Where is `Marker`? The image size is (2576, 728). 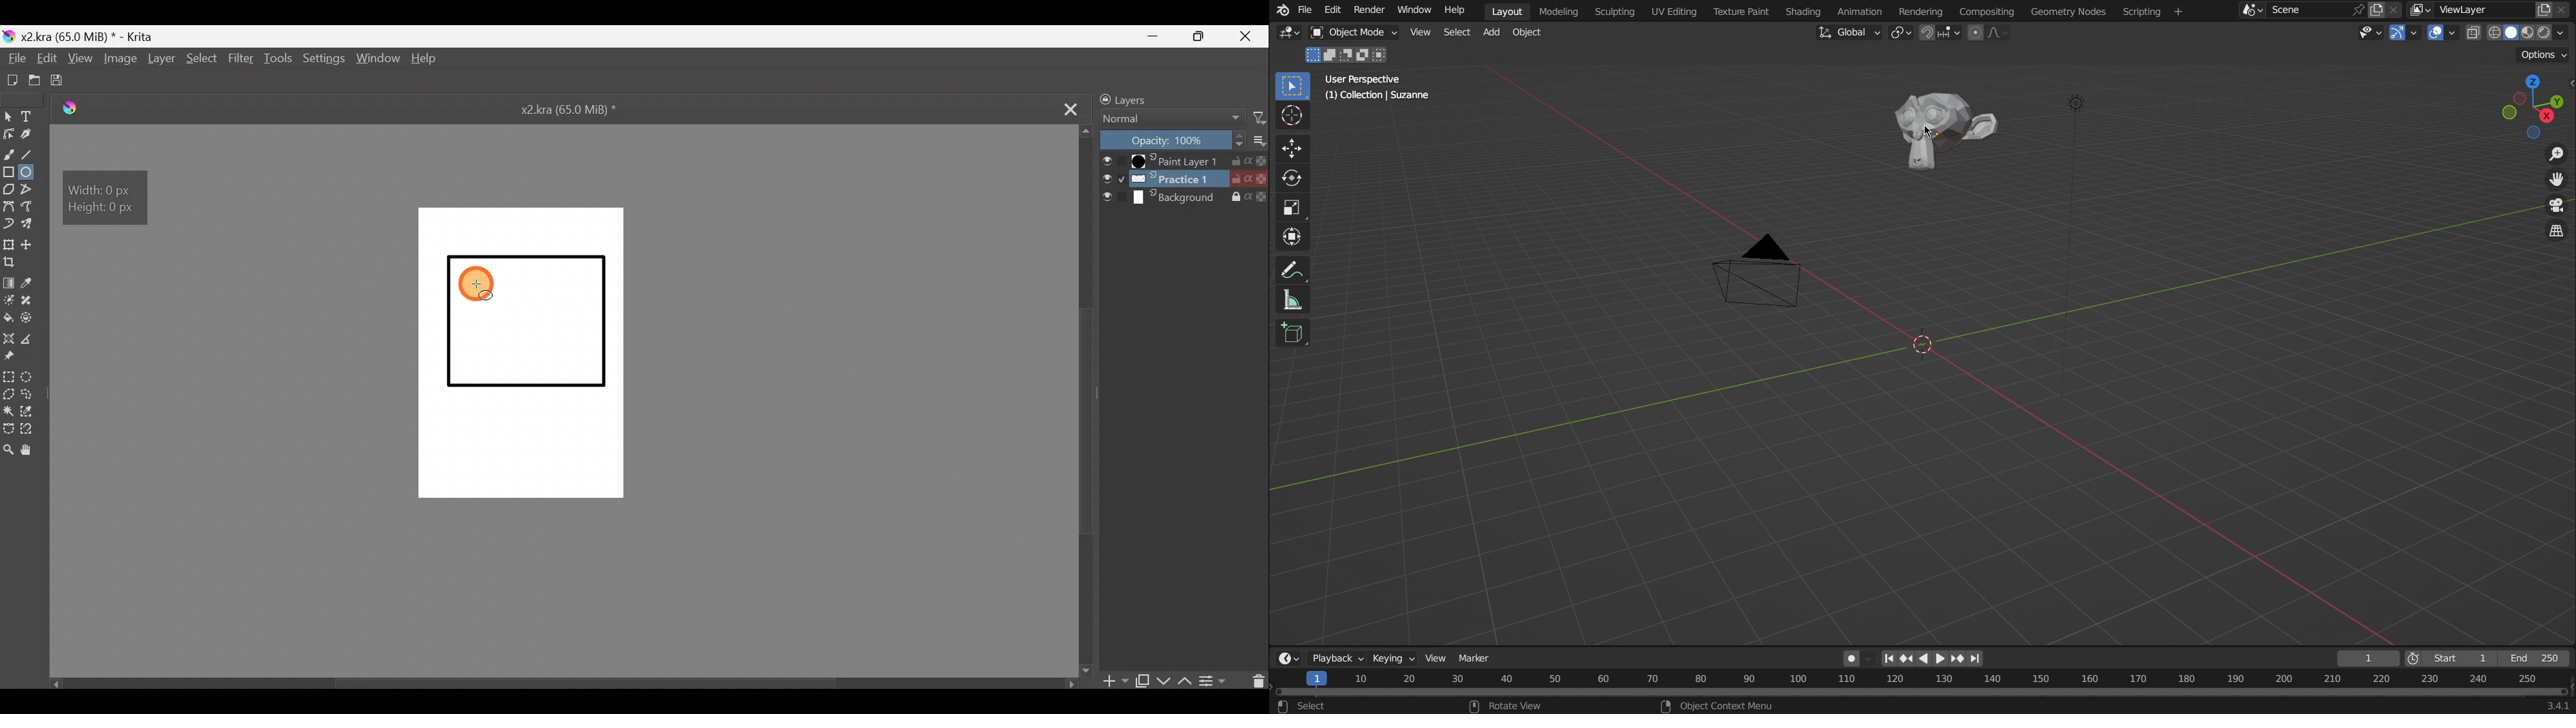 Marker is located at coordinates (1476, 659).